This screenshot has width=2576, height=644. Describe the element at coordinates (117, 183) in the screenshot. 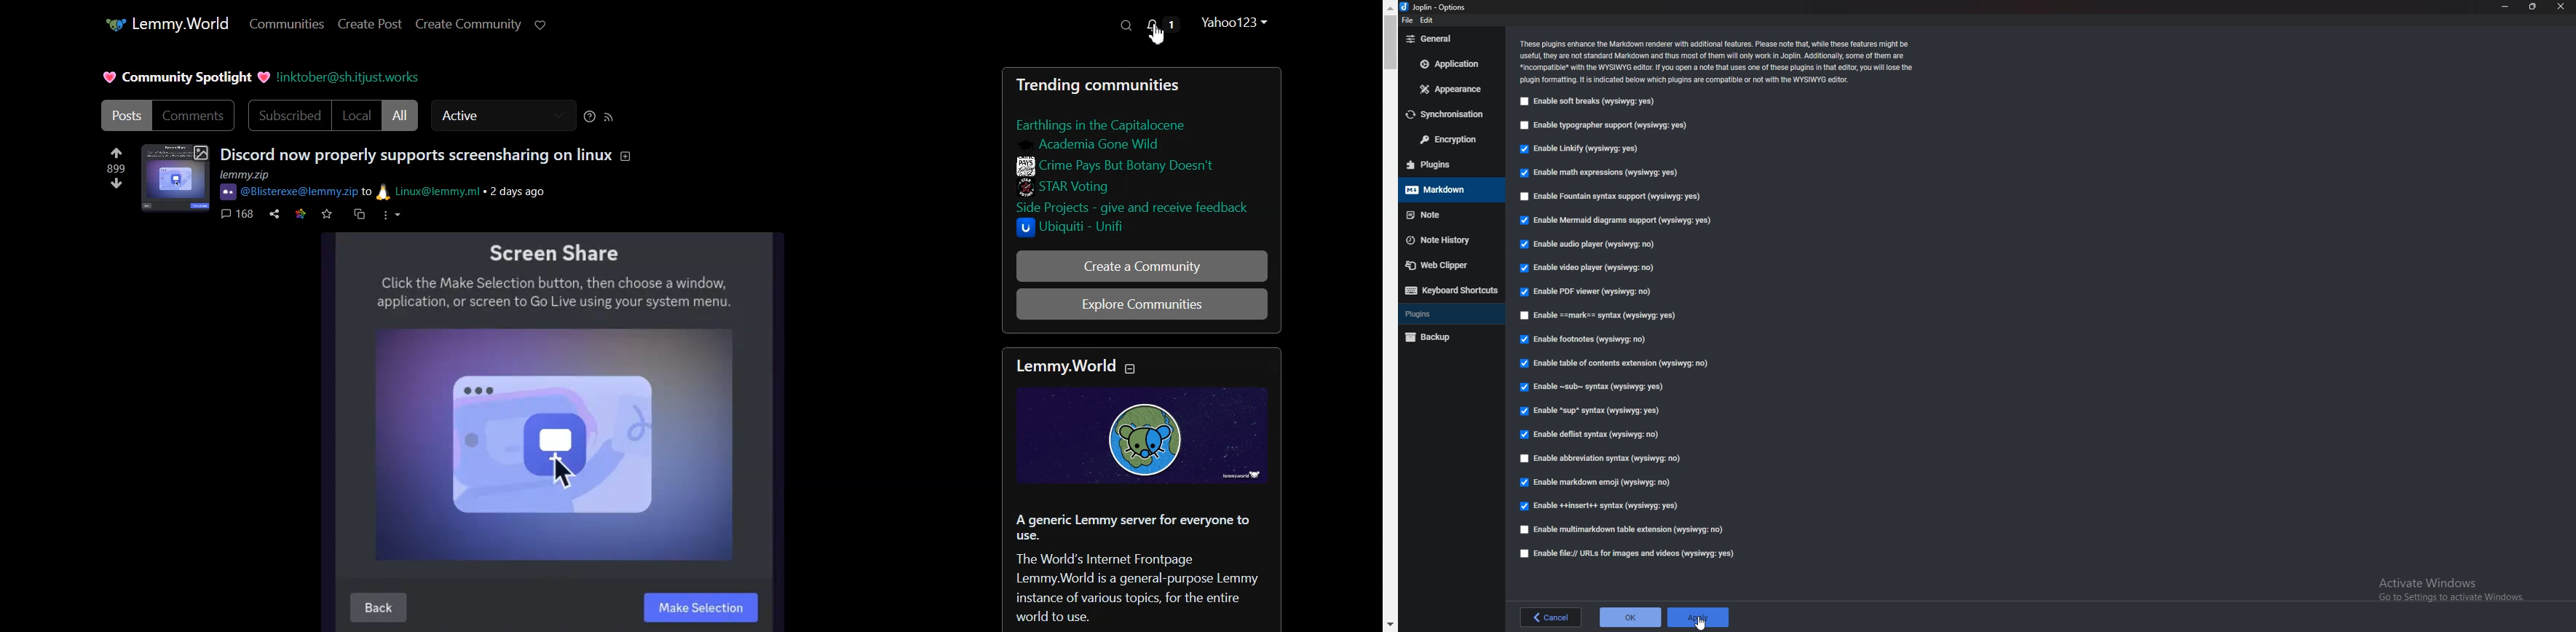

I see `Downvote` at that location.